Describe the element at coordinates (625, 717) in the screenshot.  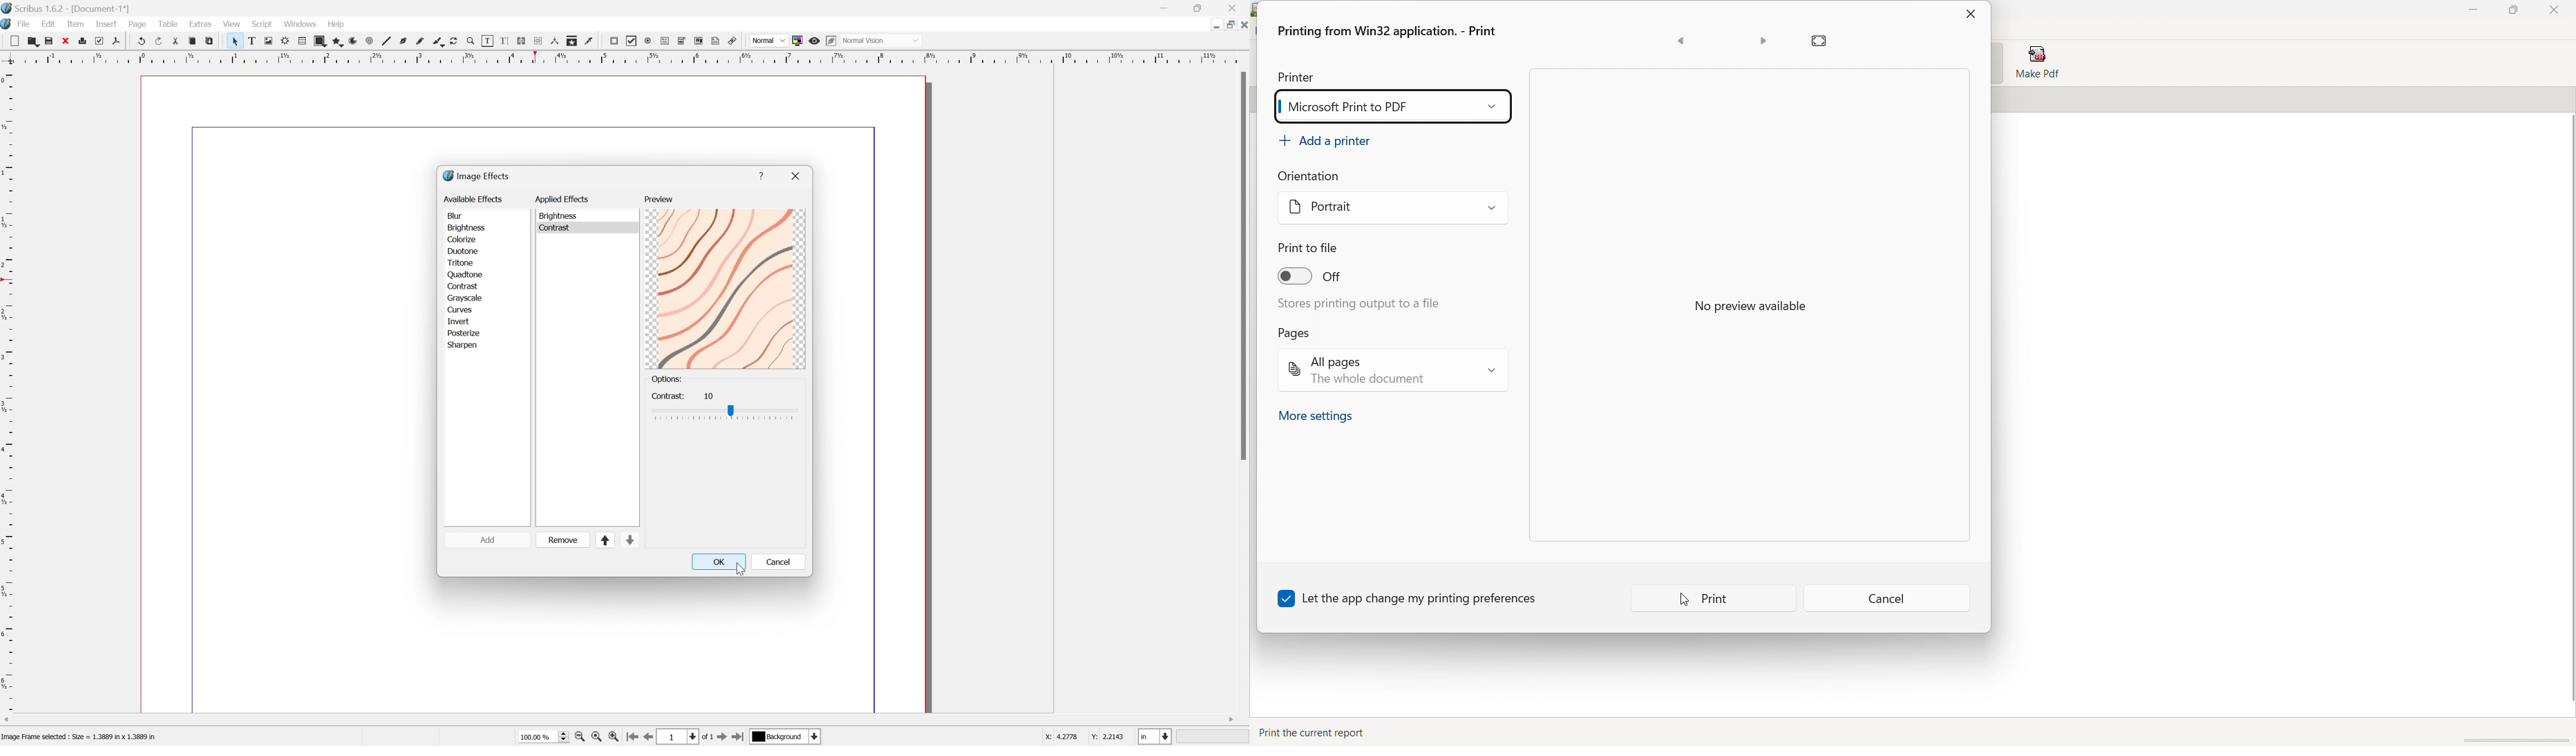
I see `Scroll bar` at that location.